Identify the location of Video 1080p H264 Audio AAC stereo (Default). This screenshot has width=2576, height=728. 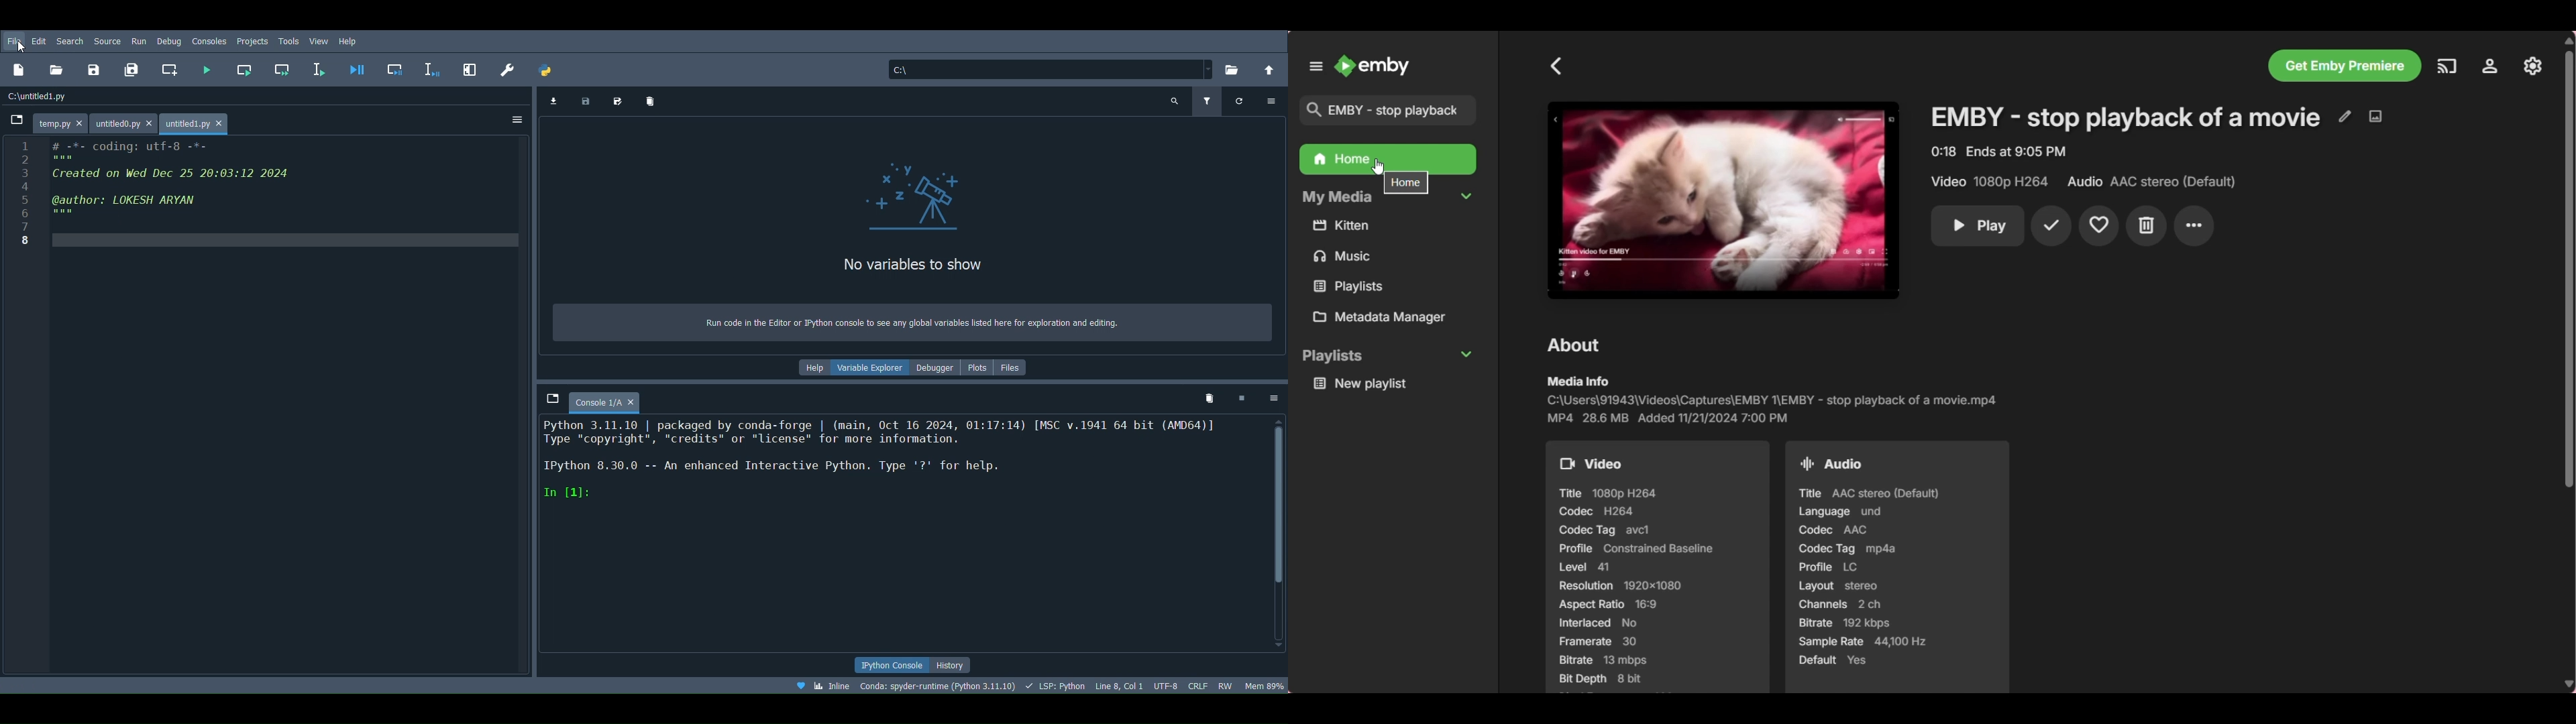
(2078, 181).